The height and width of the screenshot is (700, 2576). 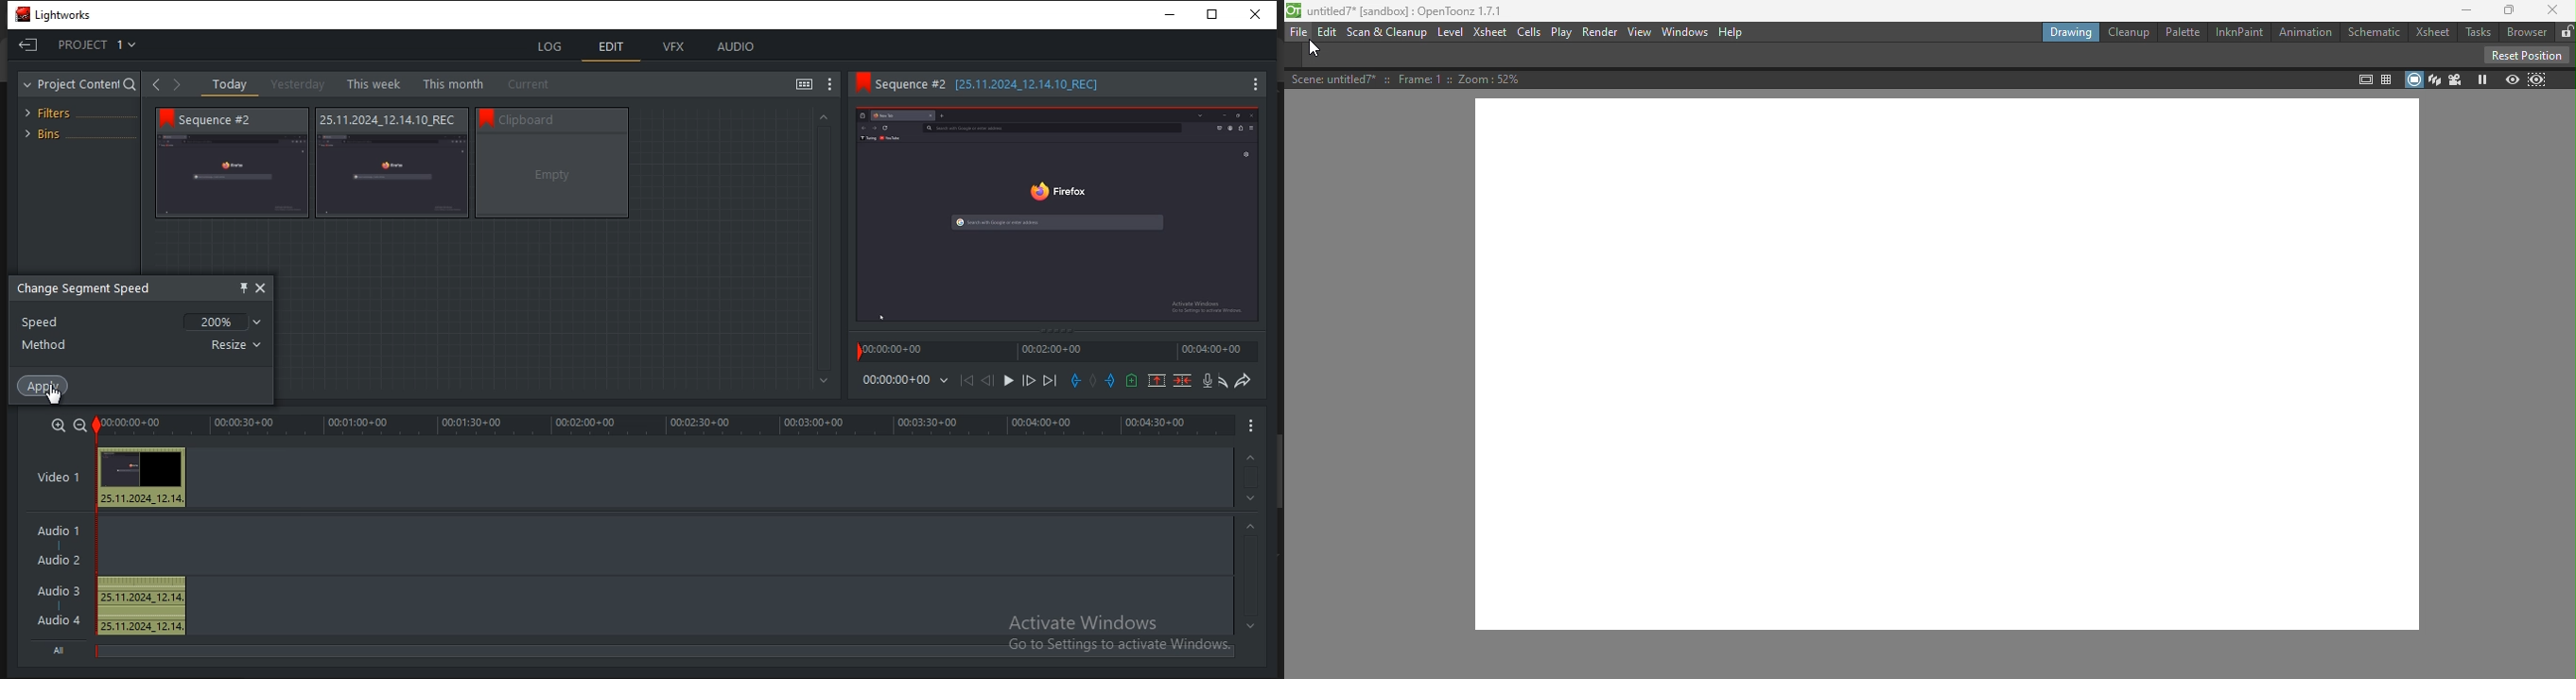 What do you see at coordinates (143, 499) in the screenshot?
I see `25.11.2024_12.14` at bounding box center [143, 499].